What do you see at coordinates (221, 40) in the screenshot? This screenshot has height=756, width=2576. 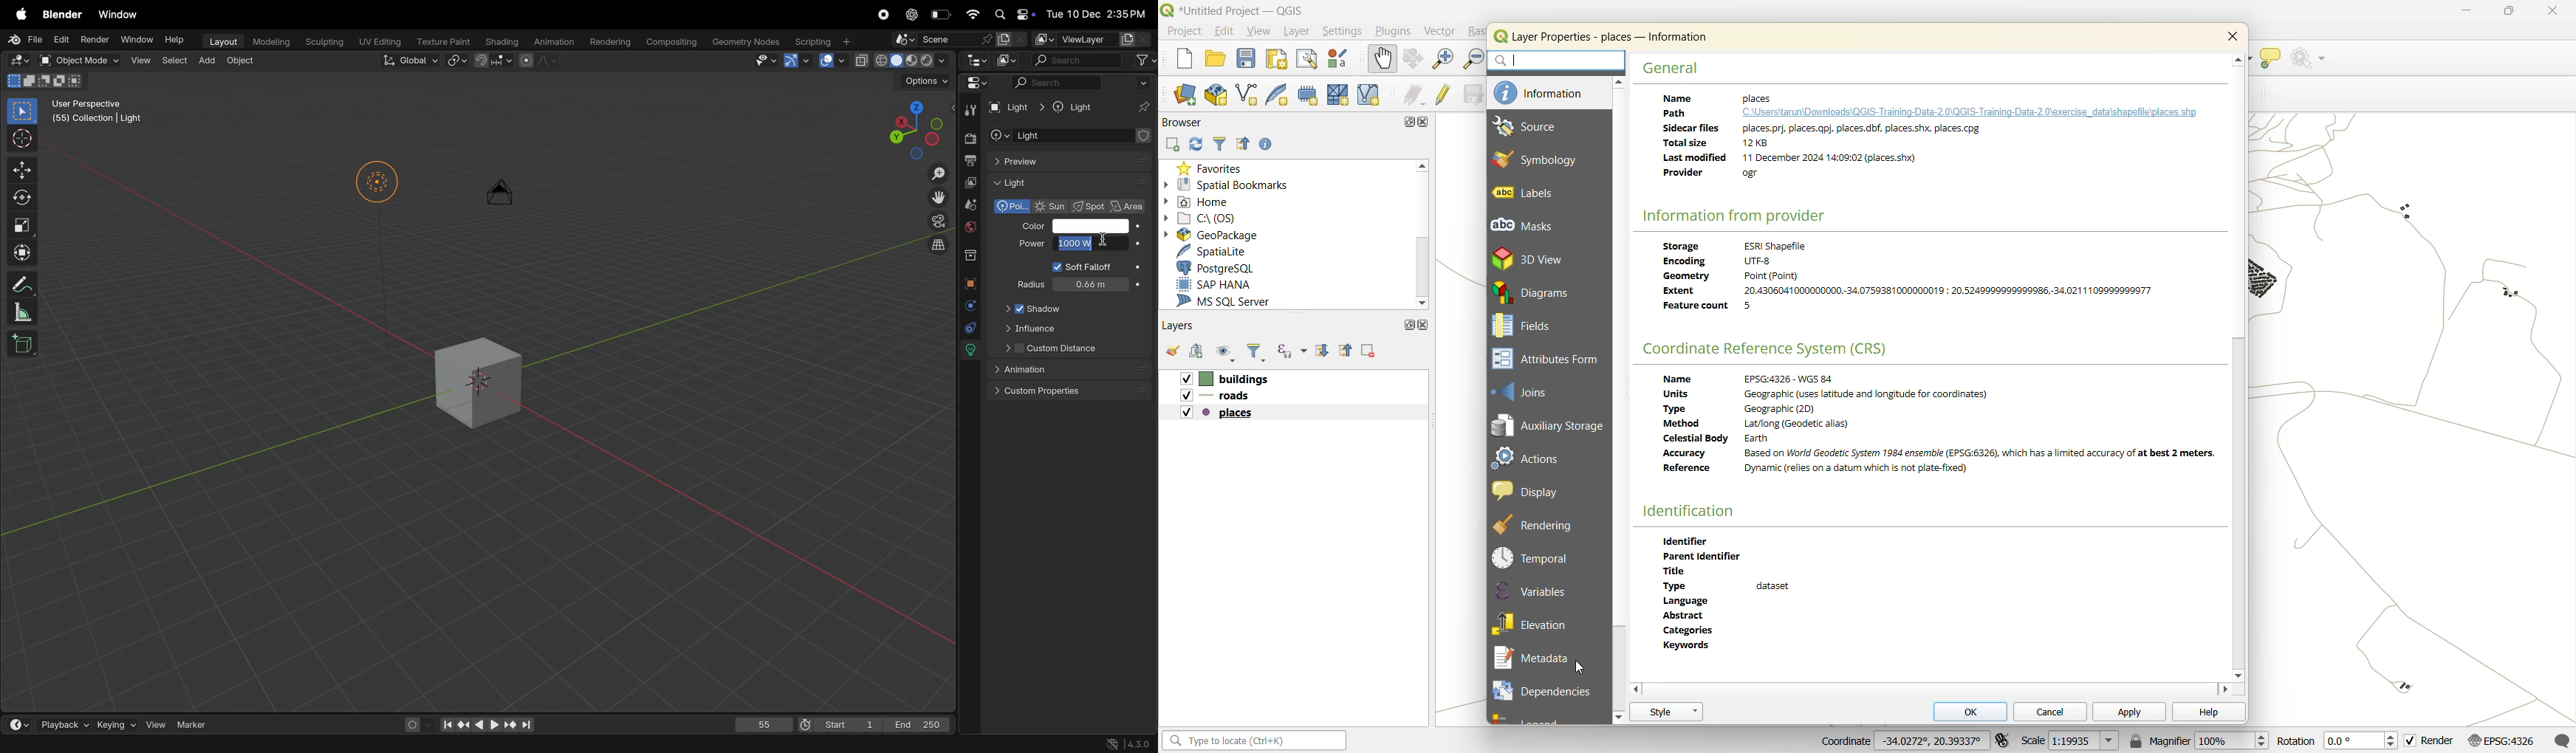 I see `layout` at bounding box center [221, 40].